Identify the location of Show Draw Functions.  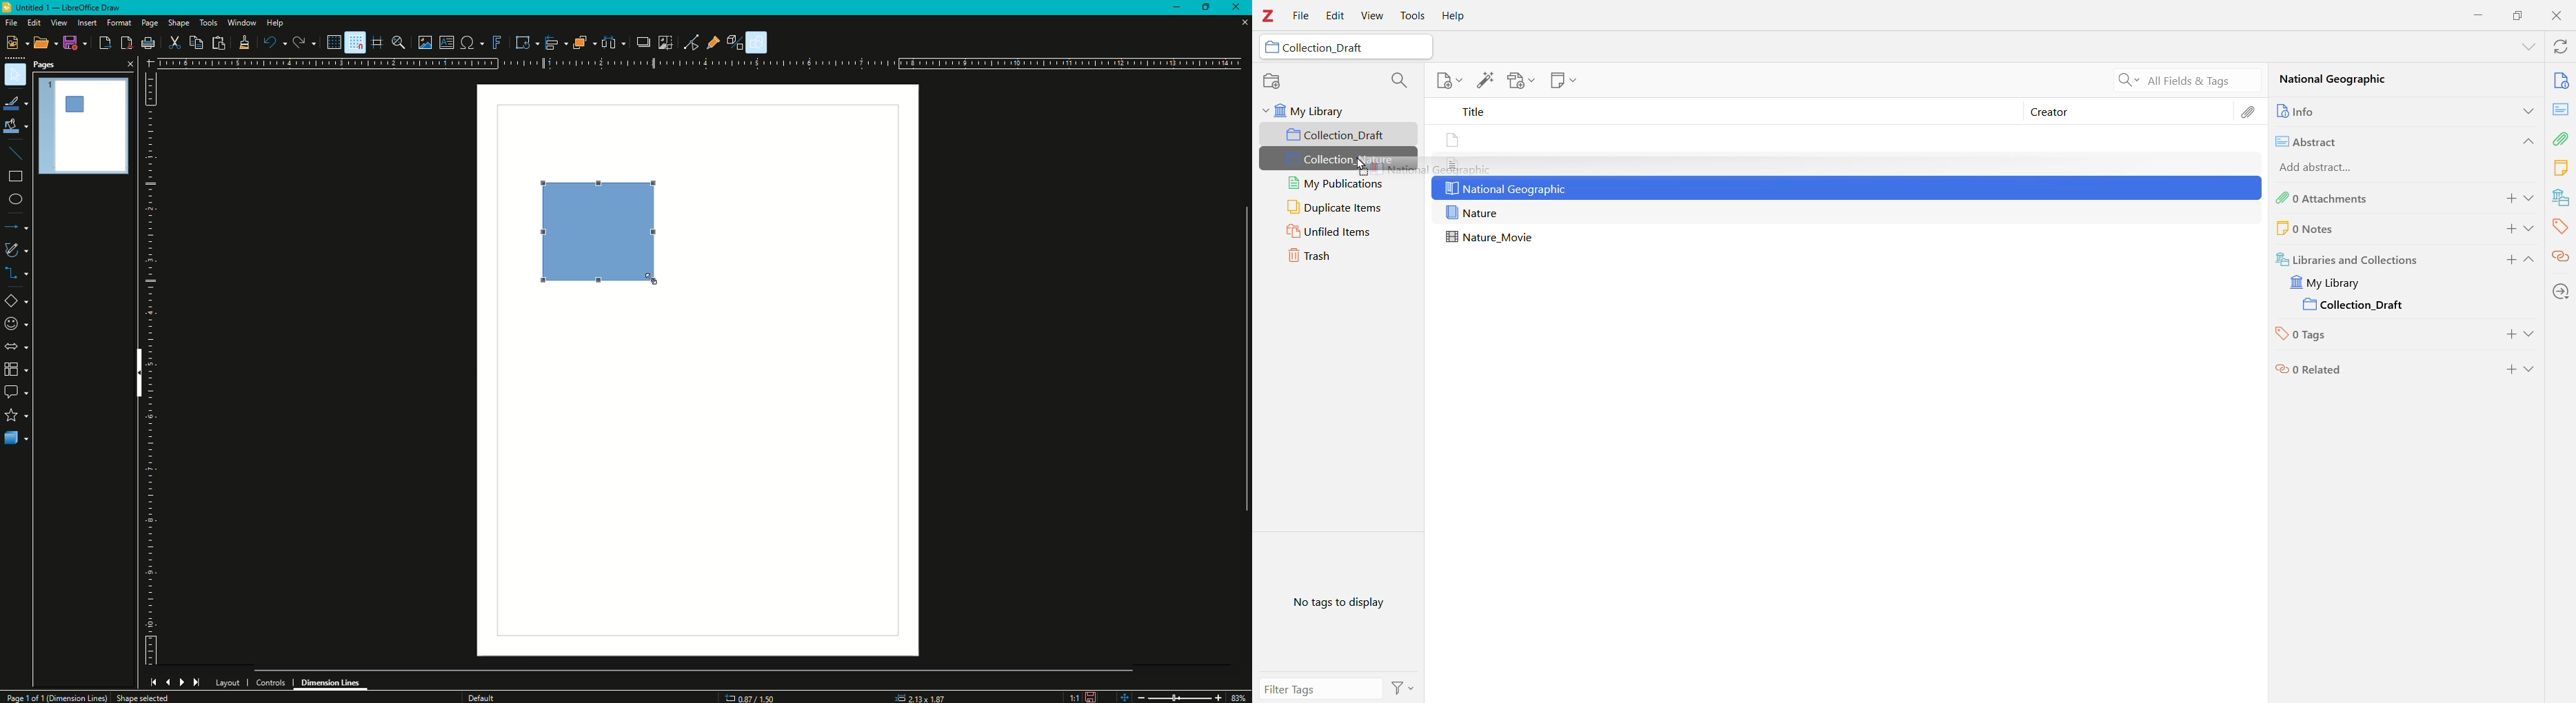
(759, 42).